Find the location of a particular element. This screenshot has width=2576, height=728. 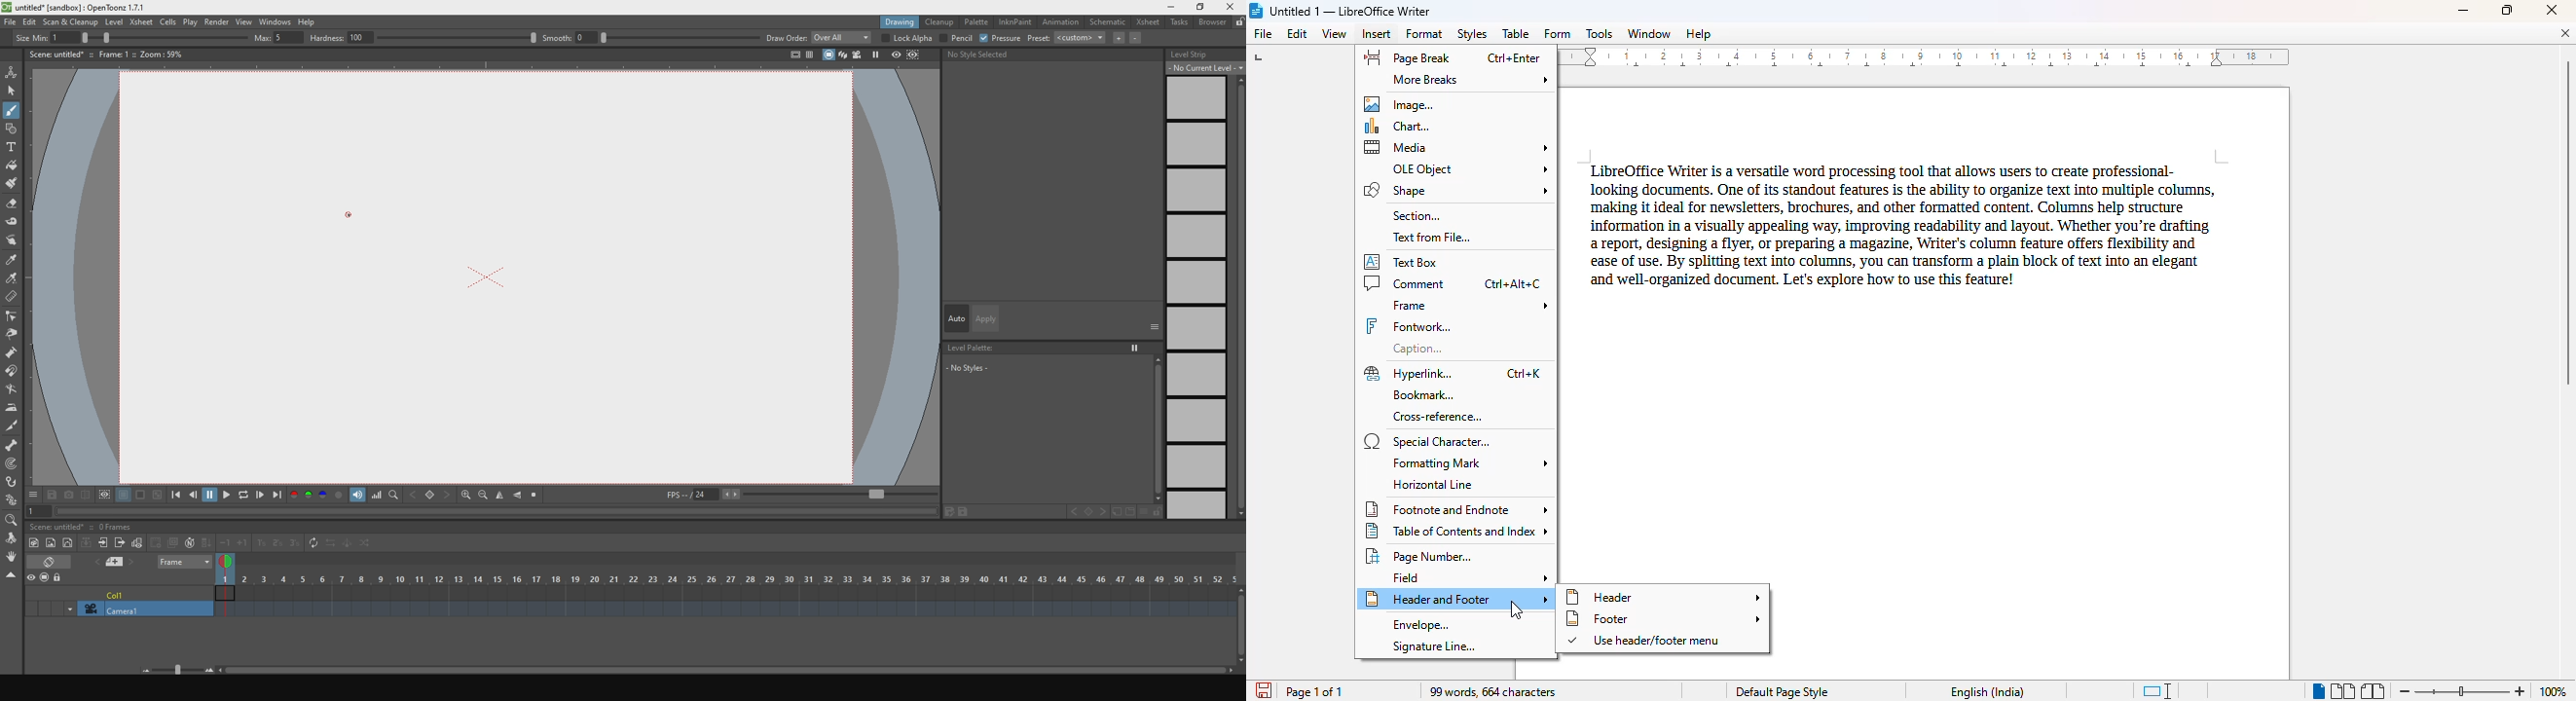

cursor is located at coordinates (1516, 610).